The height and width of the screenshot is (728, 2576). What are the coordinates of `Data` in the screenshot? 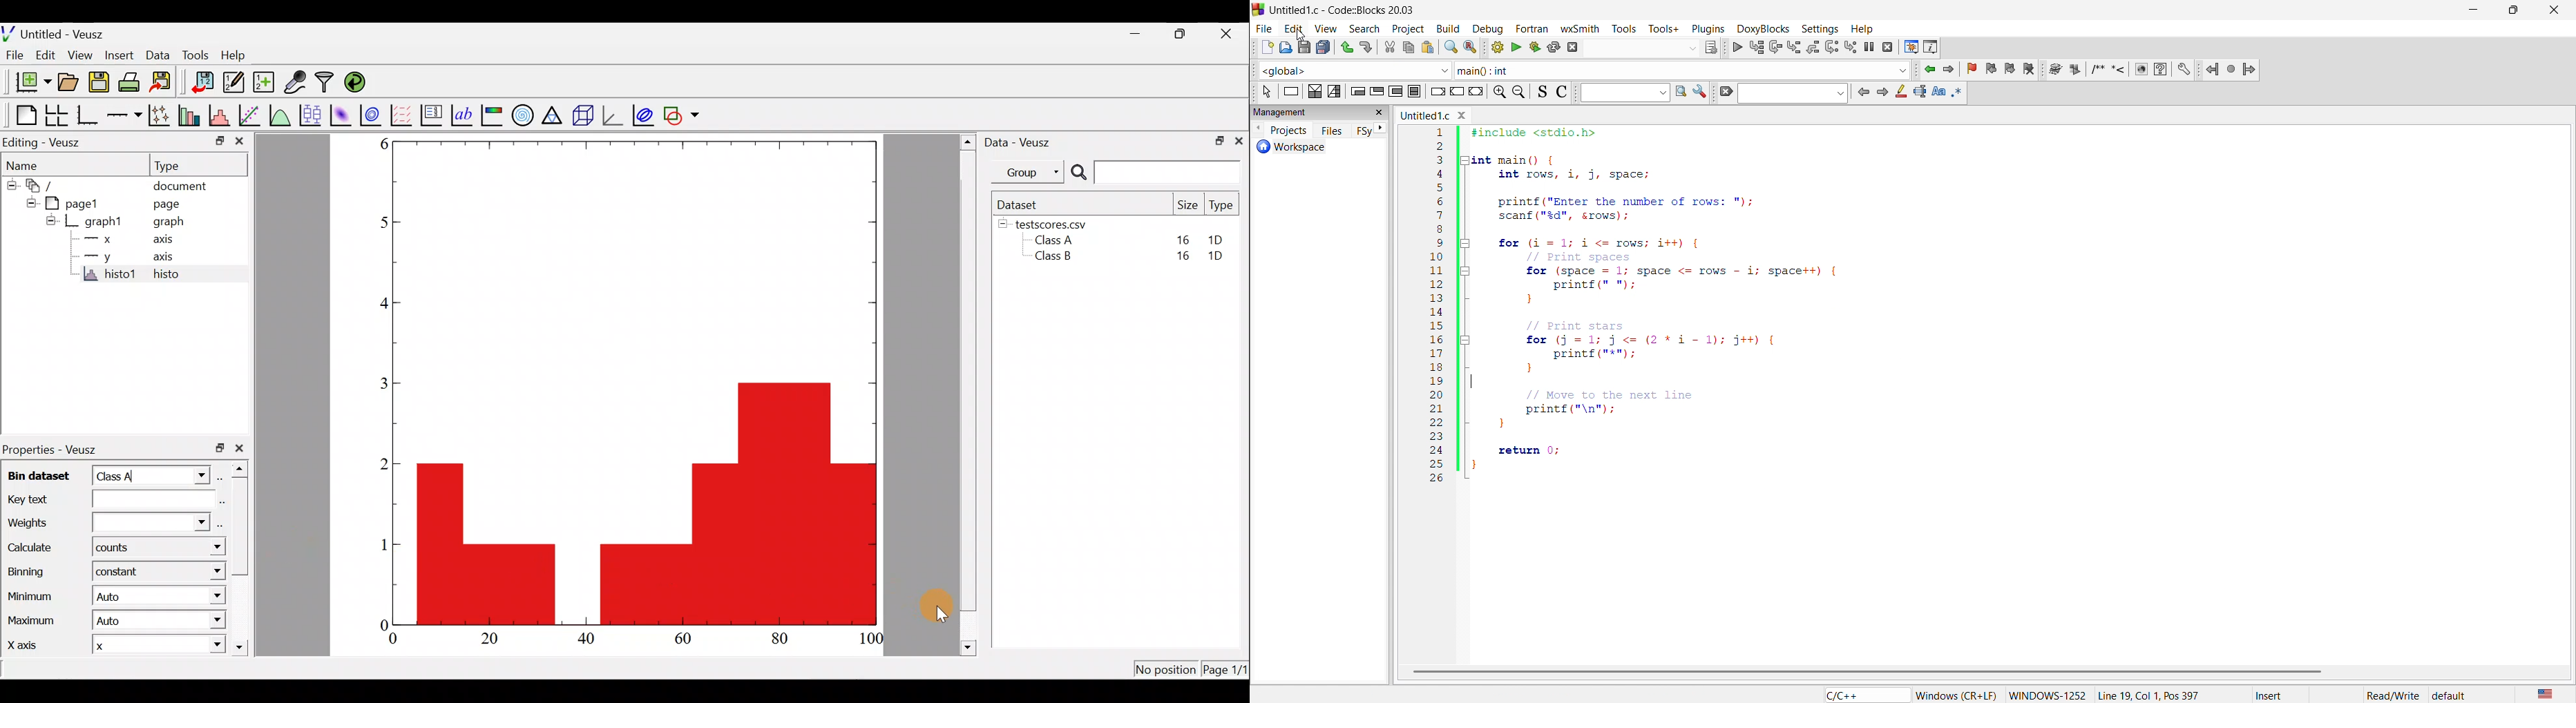 It's located at (156, 53).